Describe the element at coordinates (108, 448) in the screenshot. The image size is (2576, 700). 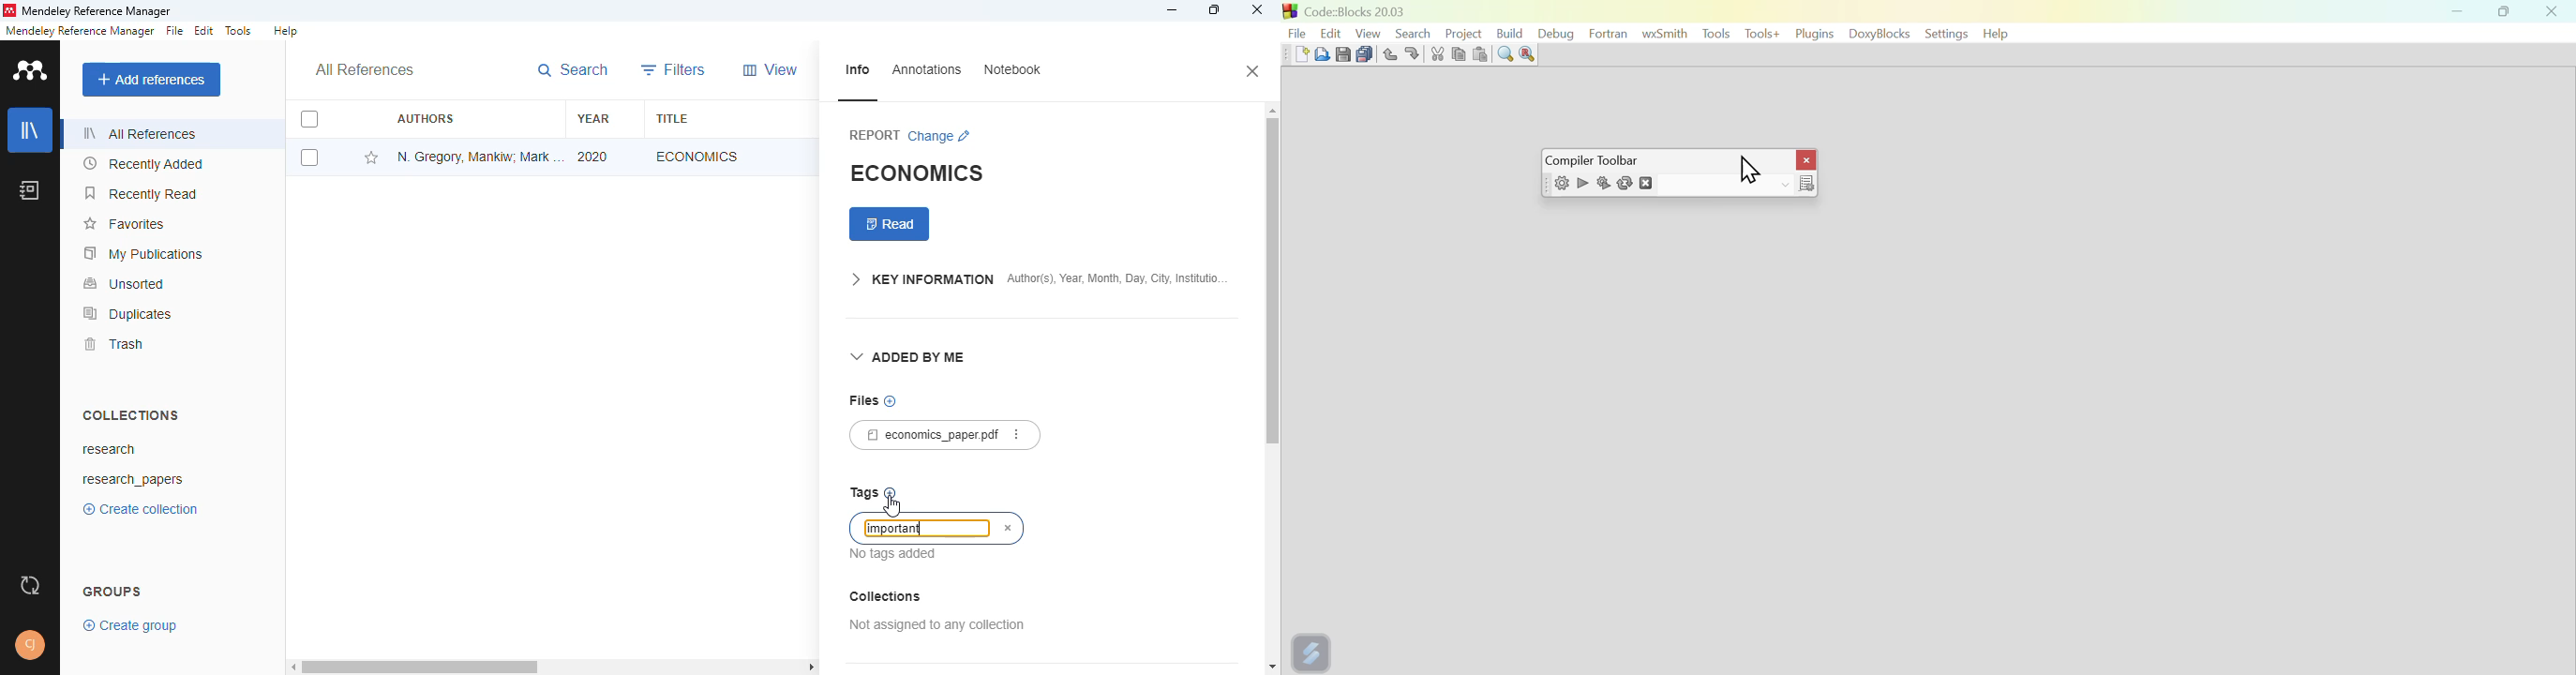
I see `research` at that location.